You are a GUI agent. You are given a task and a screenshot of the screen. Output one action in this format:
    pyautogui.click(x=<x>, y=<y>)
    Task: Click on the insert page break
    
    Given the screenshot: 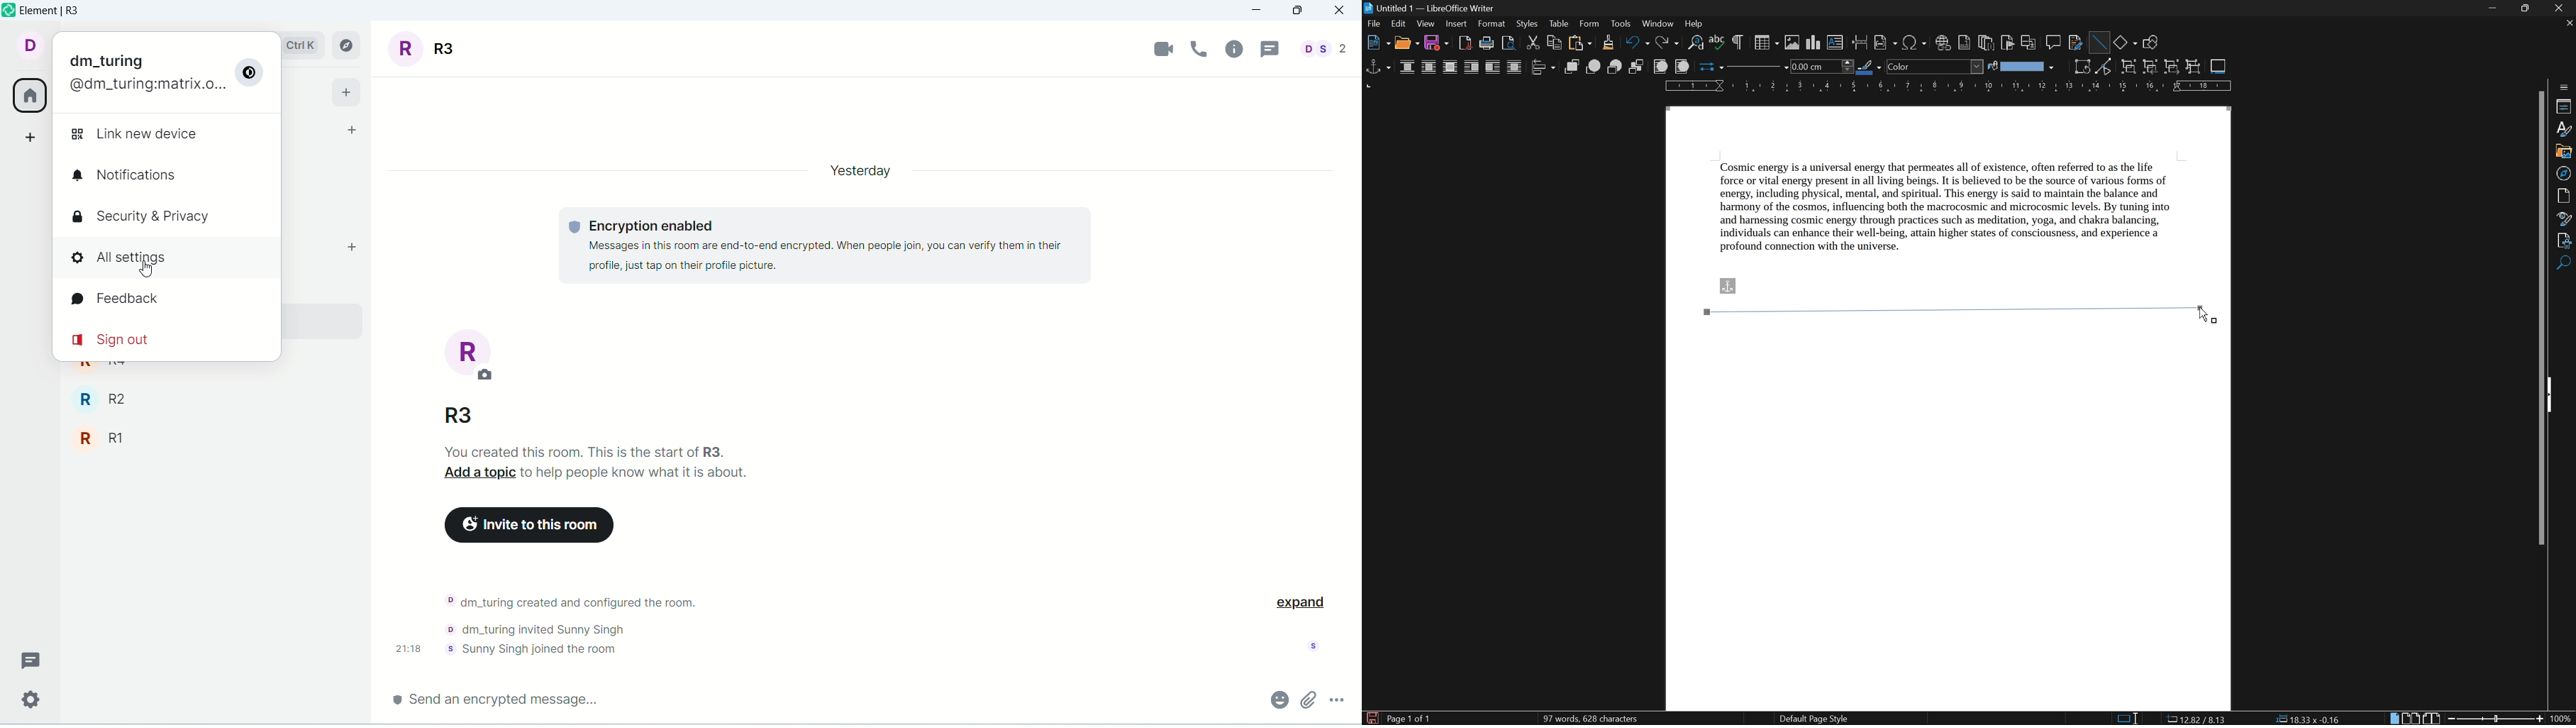 What is the action you would take?
    pyautogui.click(x=1859, y=41)
    